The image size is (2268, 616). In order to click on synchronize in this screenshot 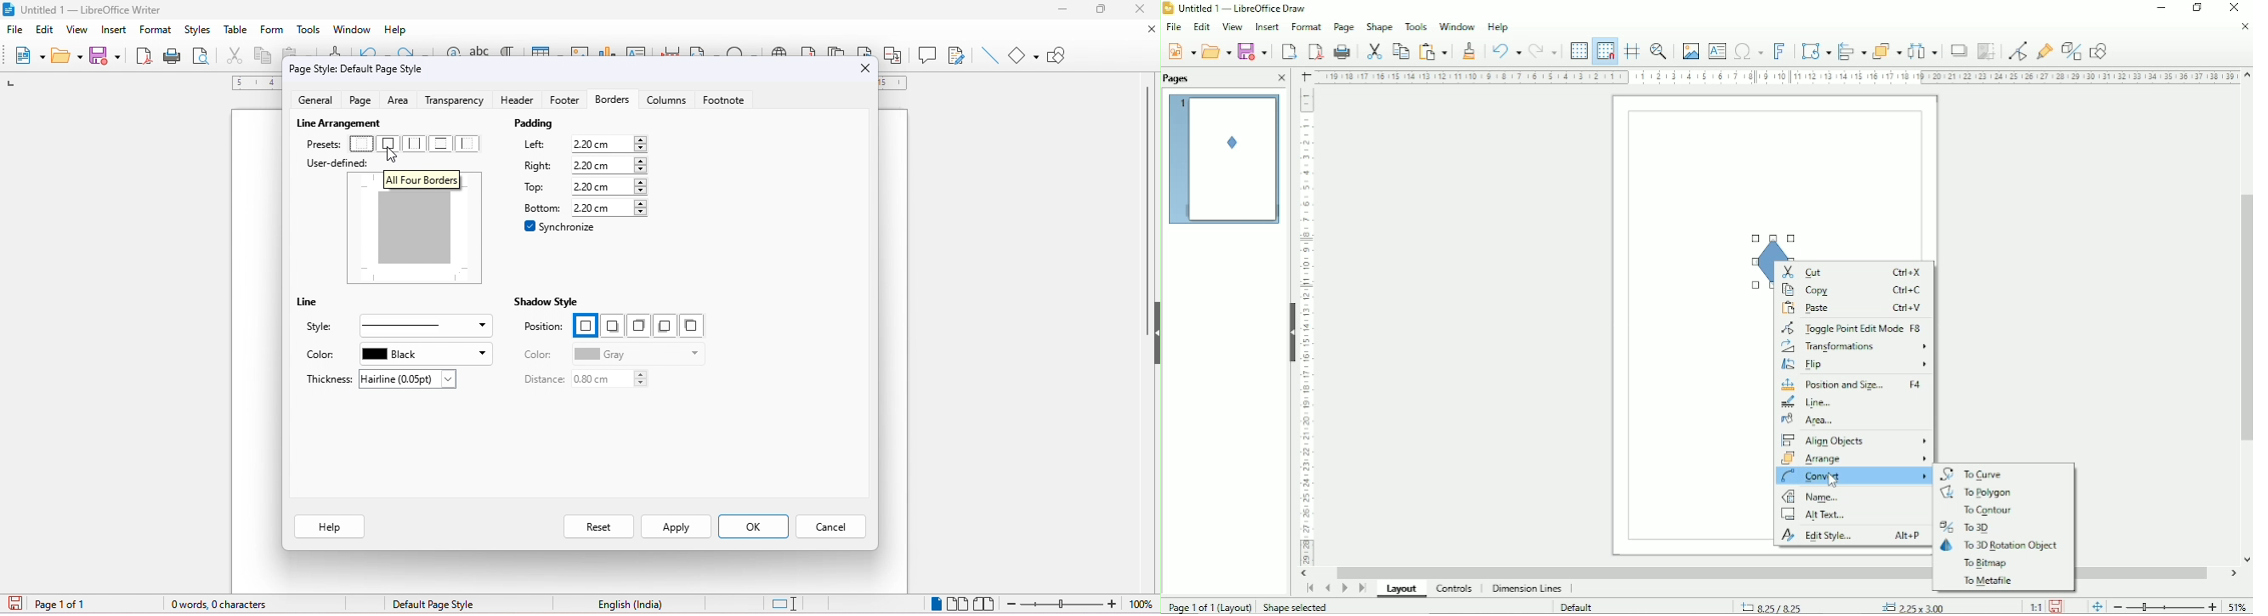, I will do `click(561, 226)`.